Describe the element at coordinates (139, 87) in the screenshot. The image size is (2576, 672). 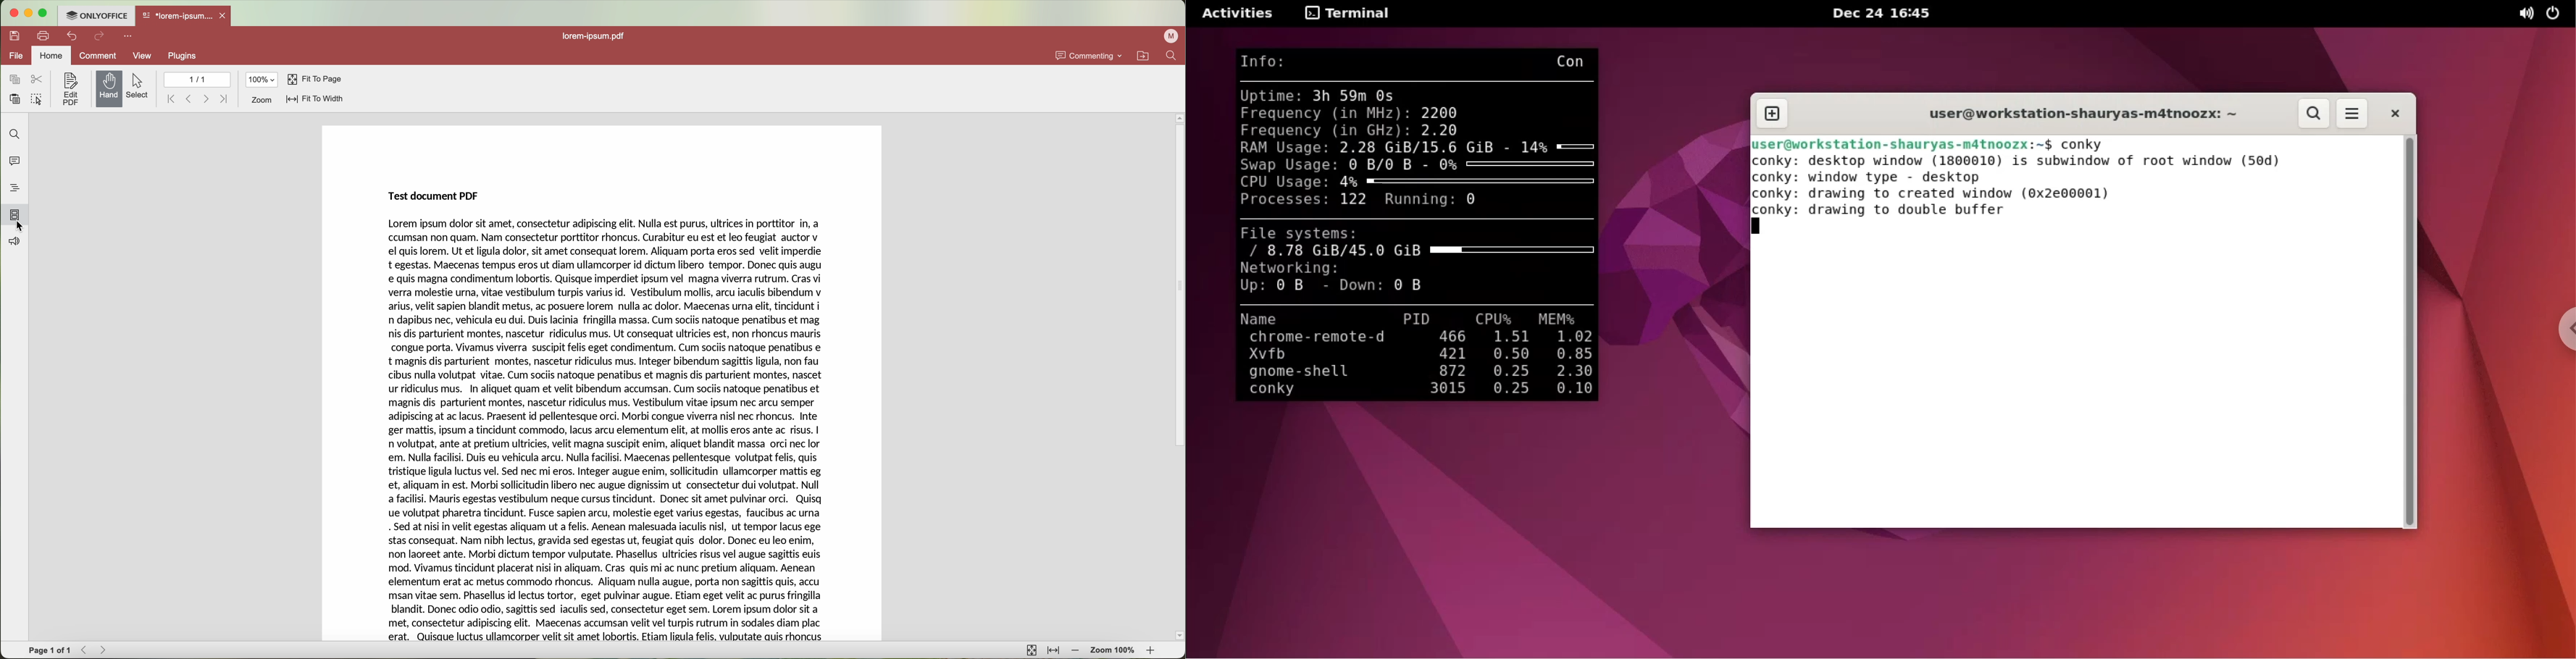
I see `select` at that location.